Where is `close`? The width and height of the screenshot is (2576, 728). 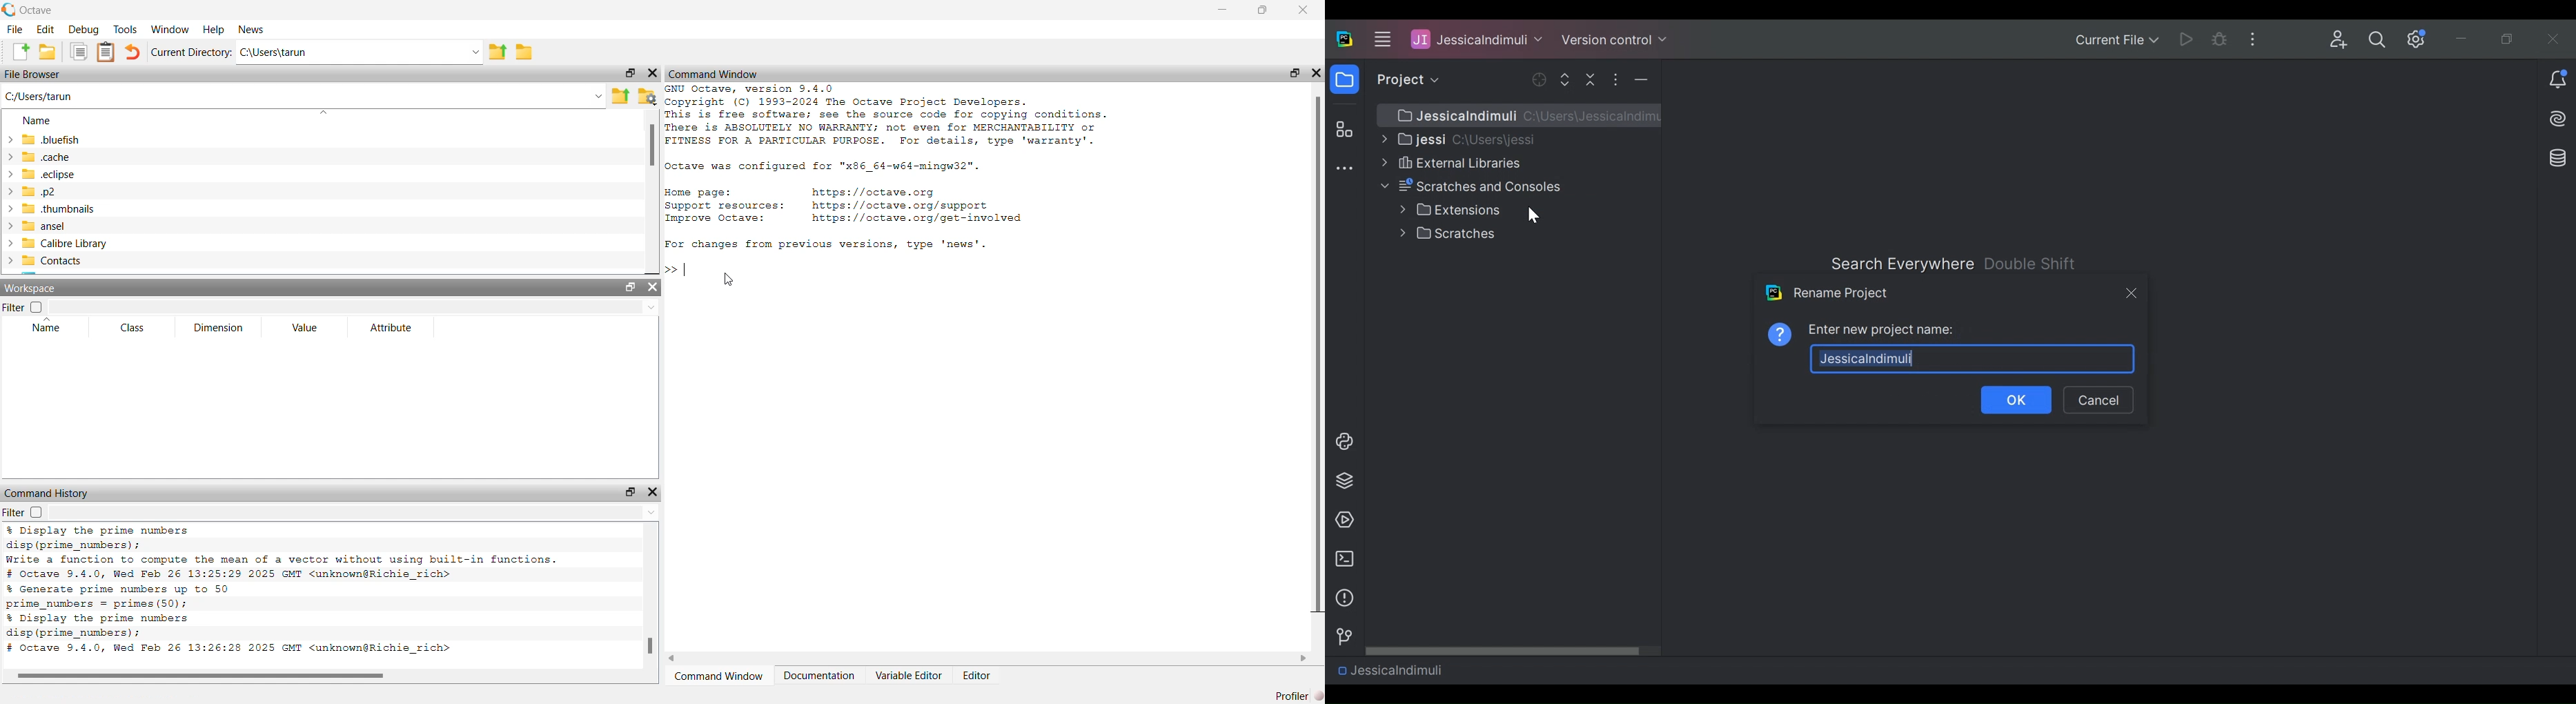
close is located at coordinates (653, 73).